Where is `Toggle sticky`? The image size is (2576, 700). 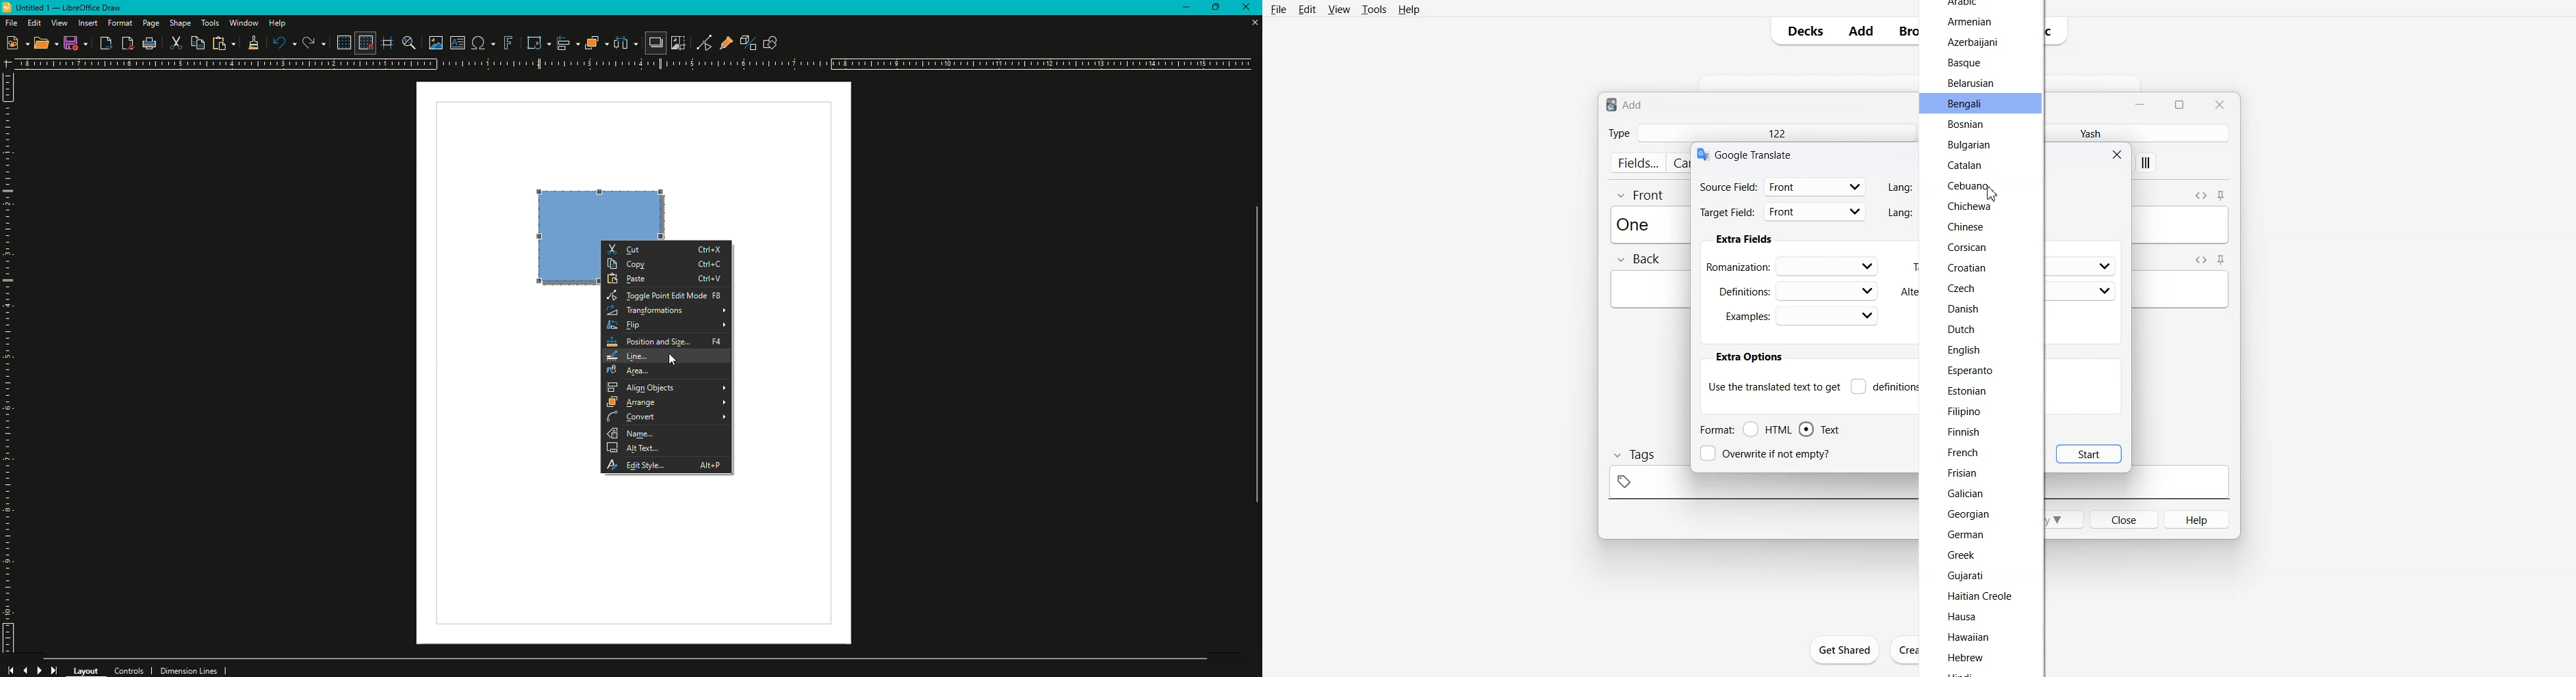
Toggle sticky is located at coordinates (2222, 260).